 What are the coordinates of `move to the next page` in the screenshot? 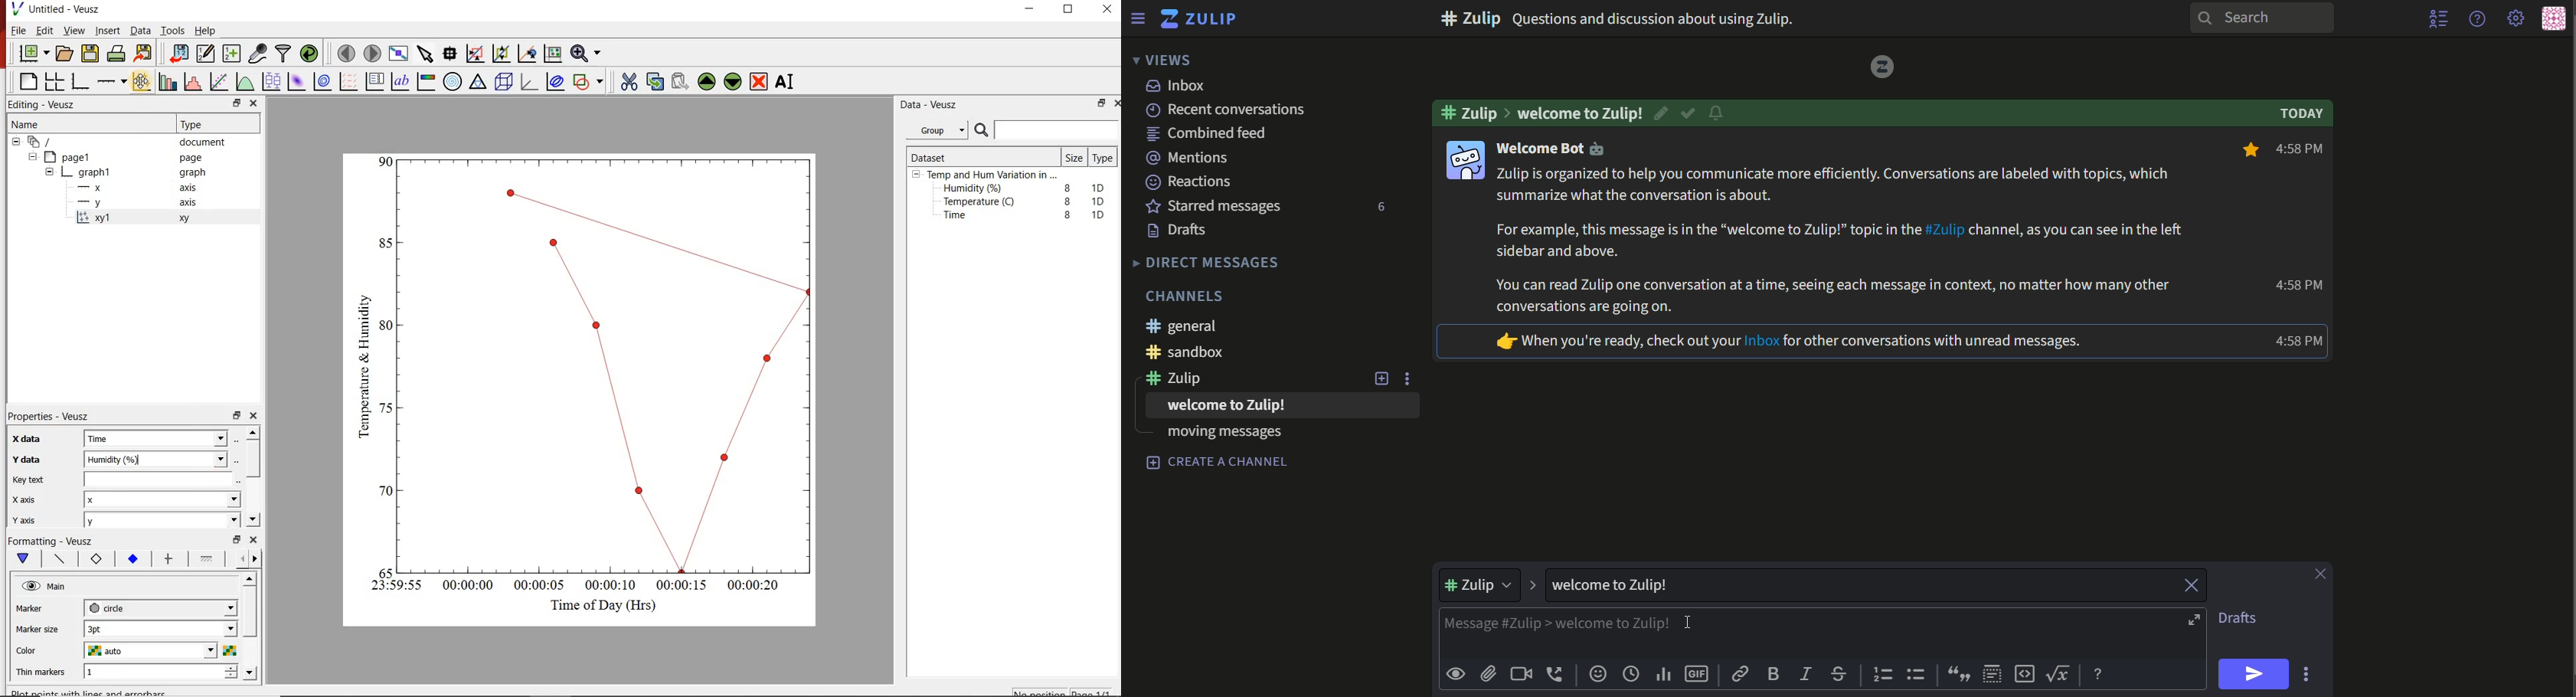 It's located at (372, 53).